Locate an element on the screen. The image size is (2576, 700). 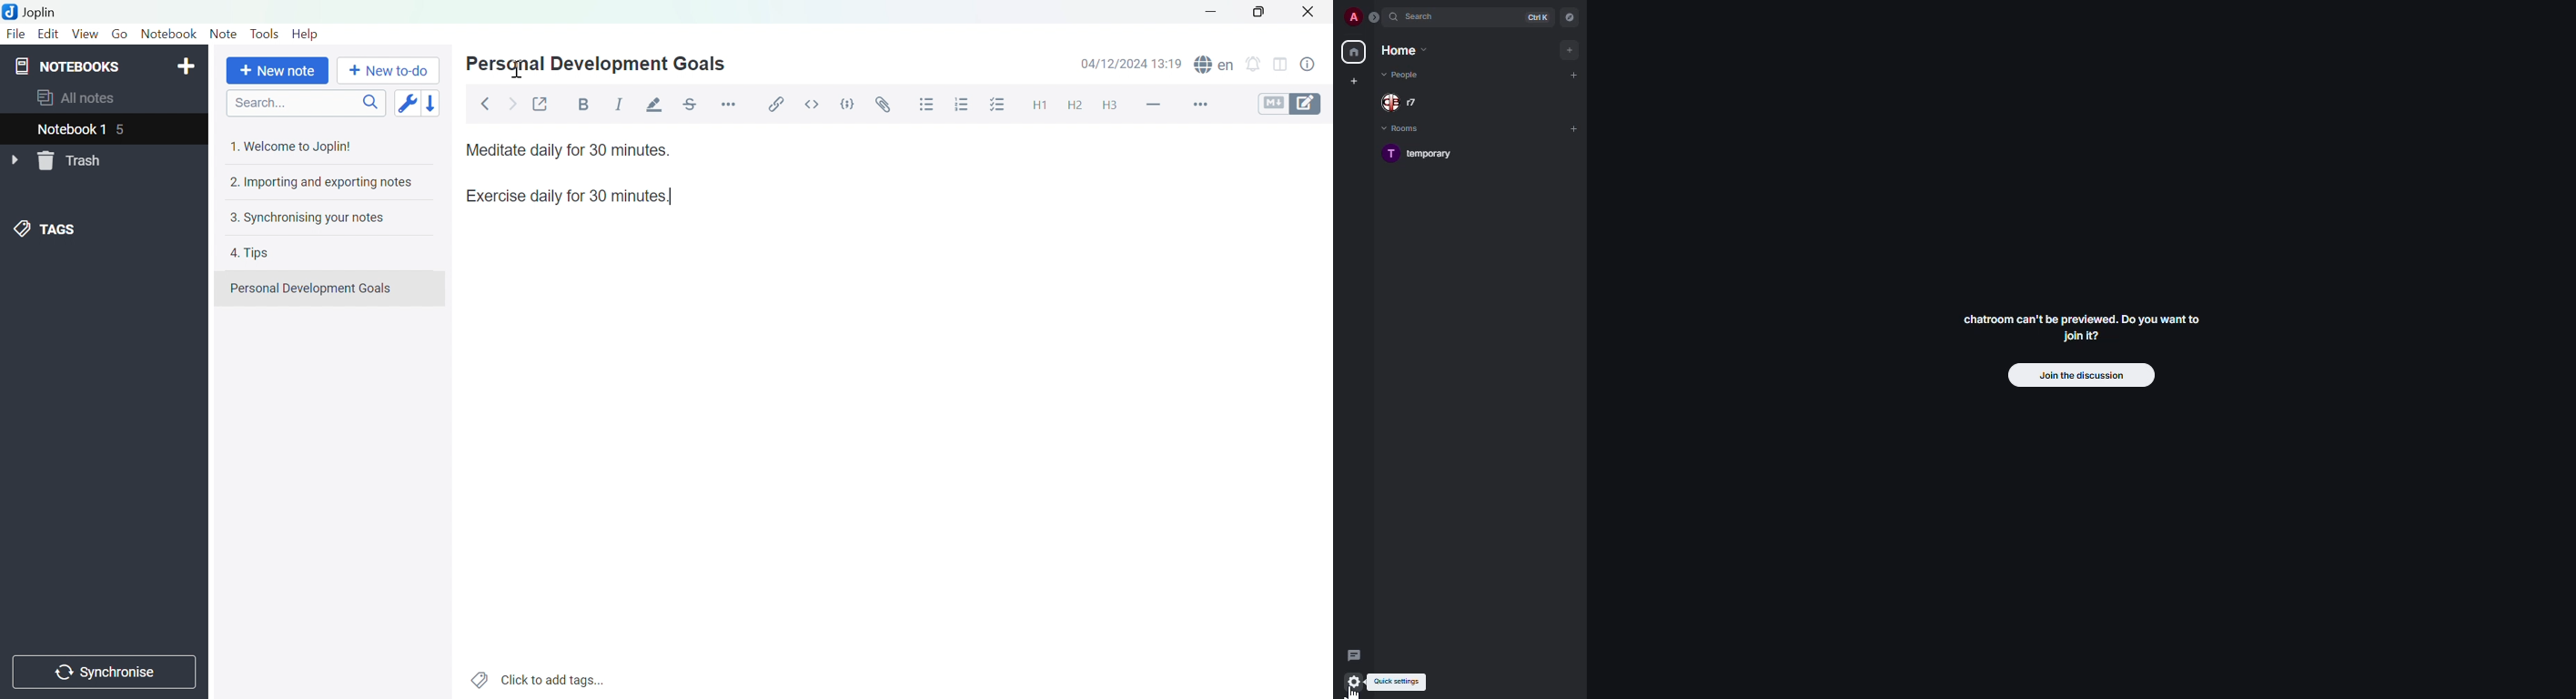
Meditate daily for 30 minutes is located at coordinates (568, 149).